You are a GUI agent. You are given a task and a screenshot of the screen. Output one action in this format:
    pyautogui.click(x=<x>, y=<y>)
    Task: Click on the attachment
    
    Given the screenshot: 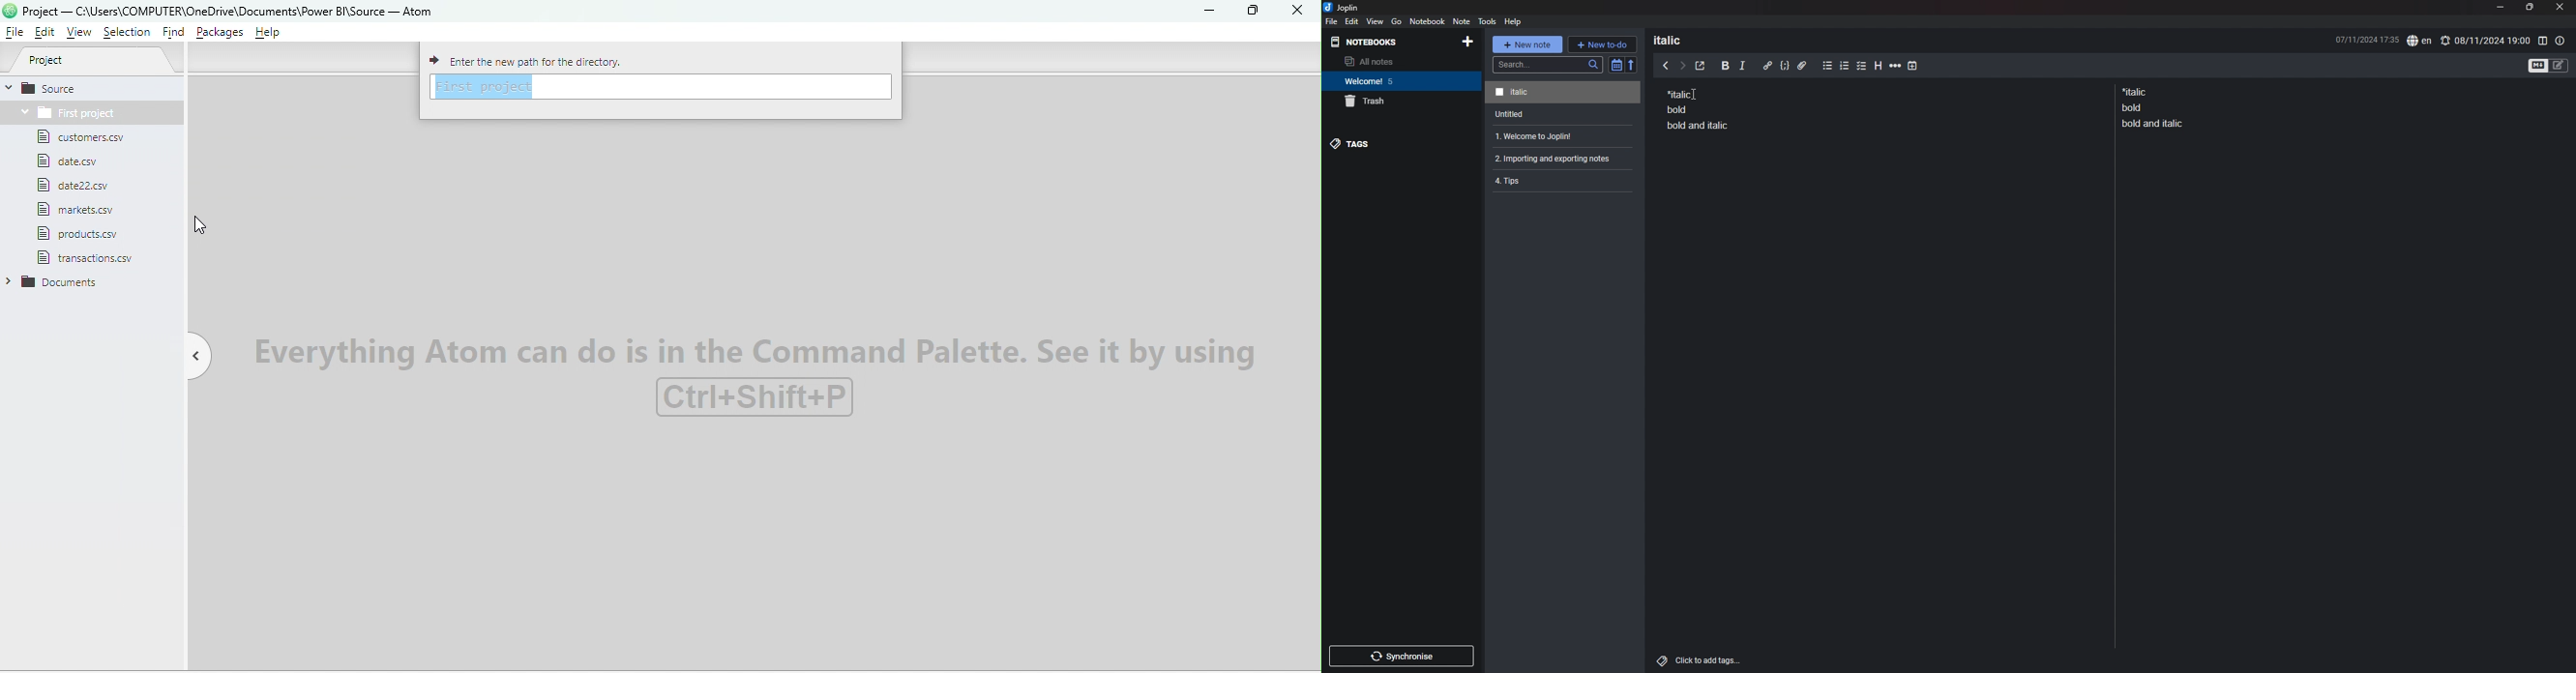 What is the action you would take?
    pyautogui.click(x=1802, y=66)
    